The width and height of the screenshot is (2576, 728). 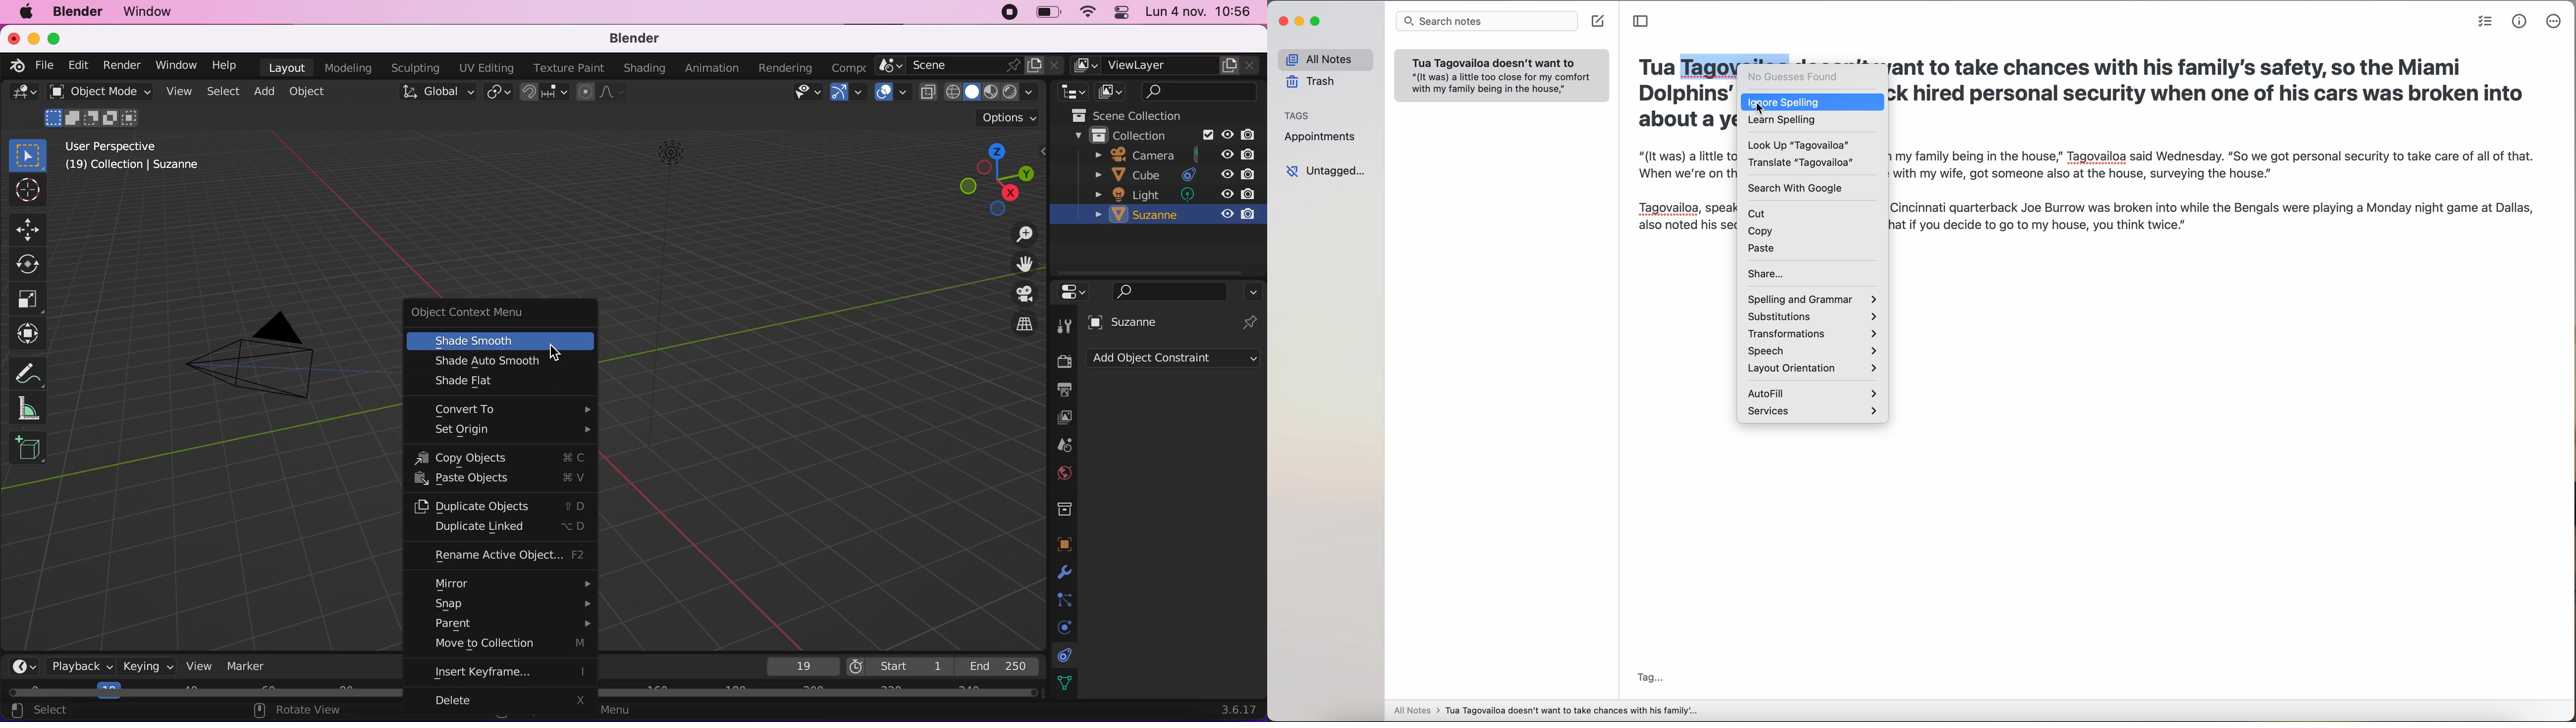 What do you see at coordinates (1251, 321) in the screenshot?
I see `pin` at bounding box center [1251, 321].